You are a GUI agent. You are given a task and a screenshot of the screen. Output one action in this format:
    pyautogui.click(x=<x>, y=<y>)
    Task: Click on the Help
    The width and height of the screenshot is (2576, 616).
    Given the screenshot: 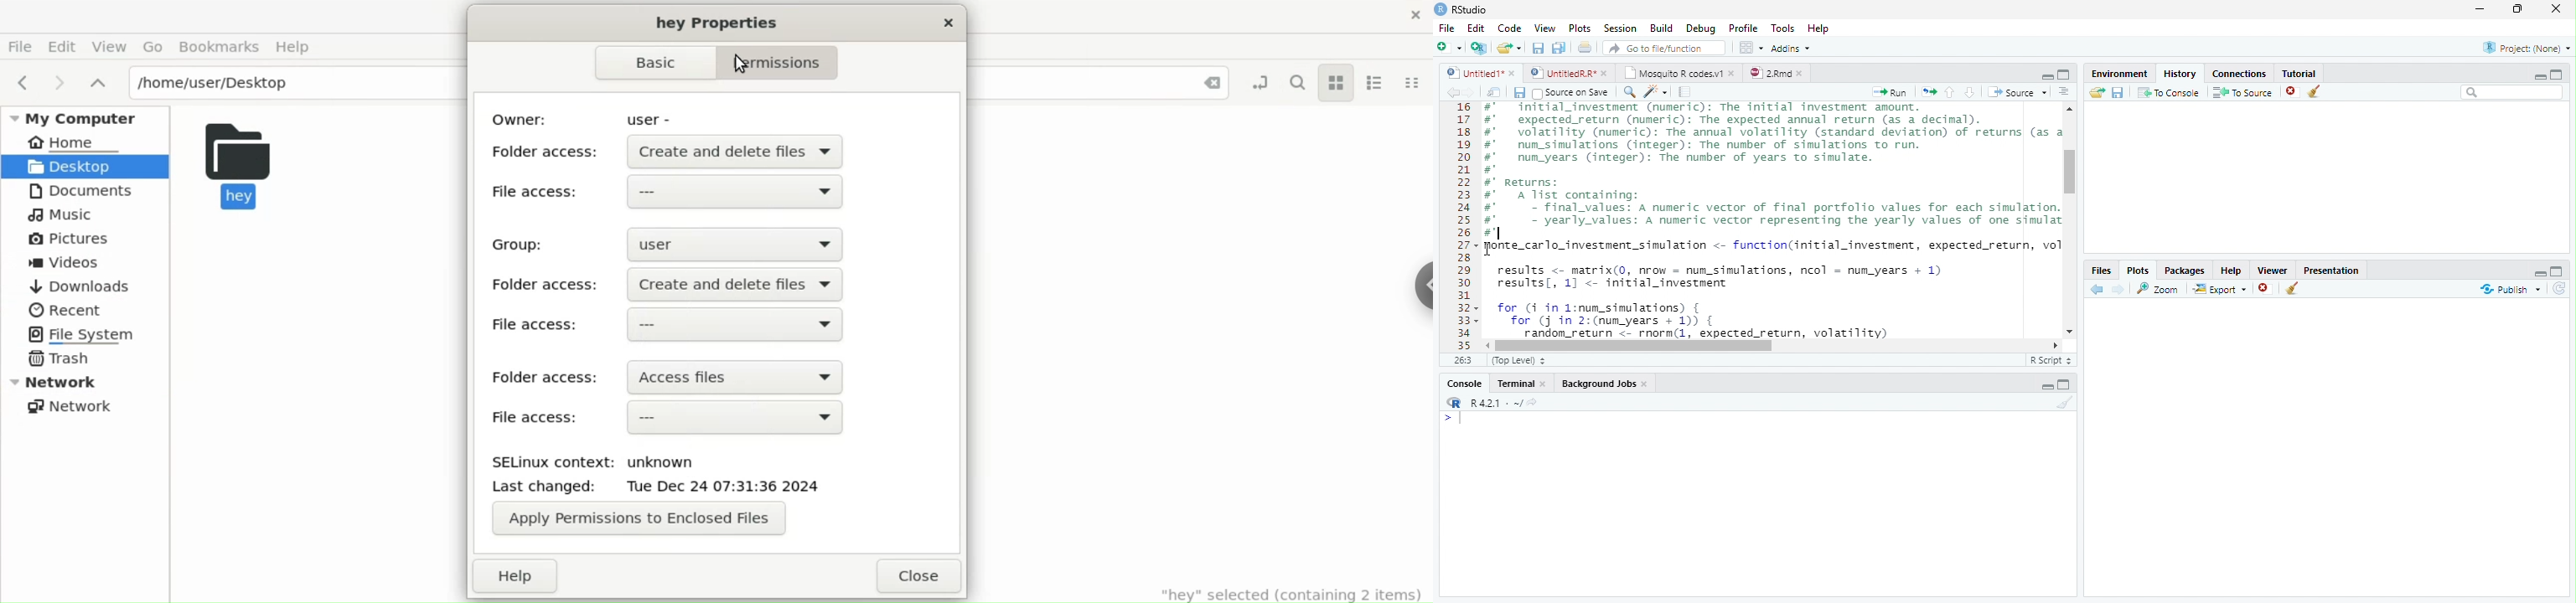 What is the action you would take?
    pyautogui.click(x=1820, y=29)
    